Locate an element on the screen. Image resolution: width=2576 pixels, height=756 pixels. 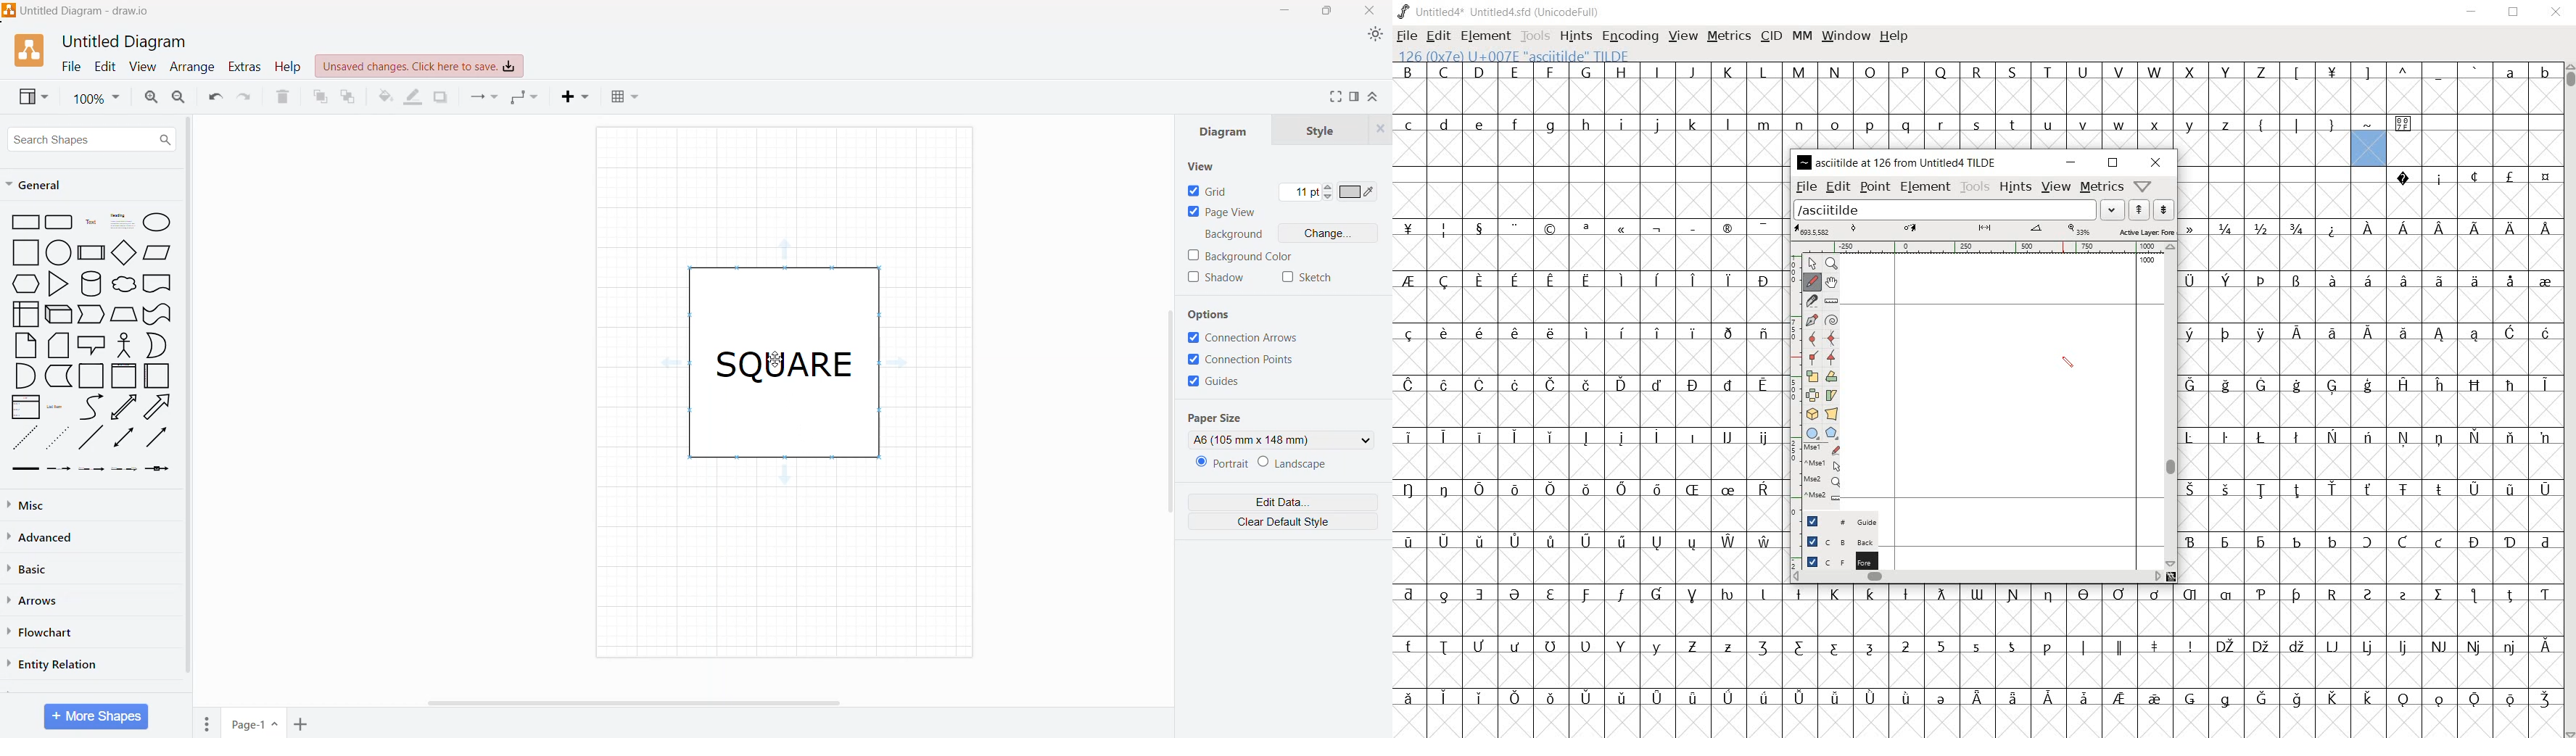
point is located at coordinates (1875, 187).